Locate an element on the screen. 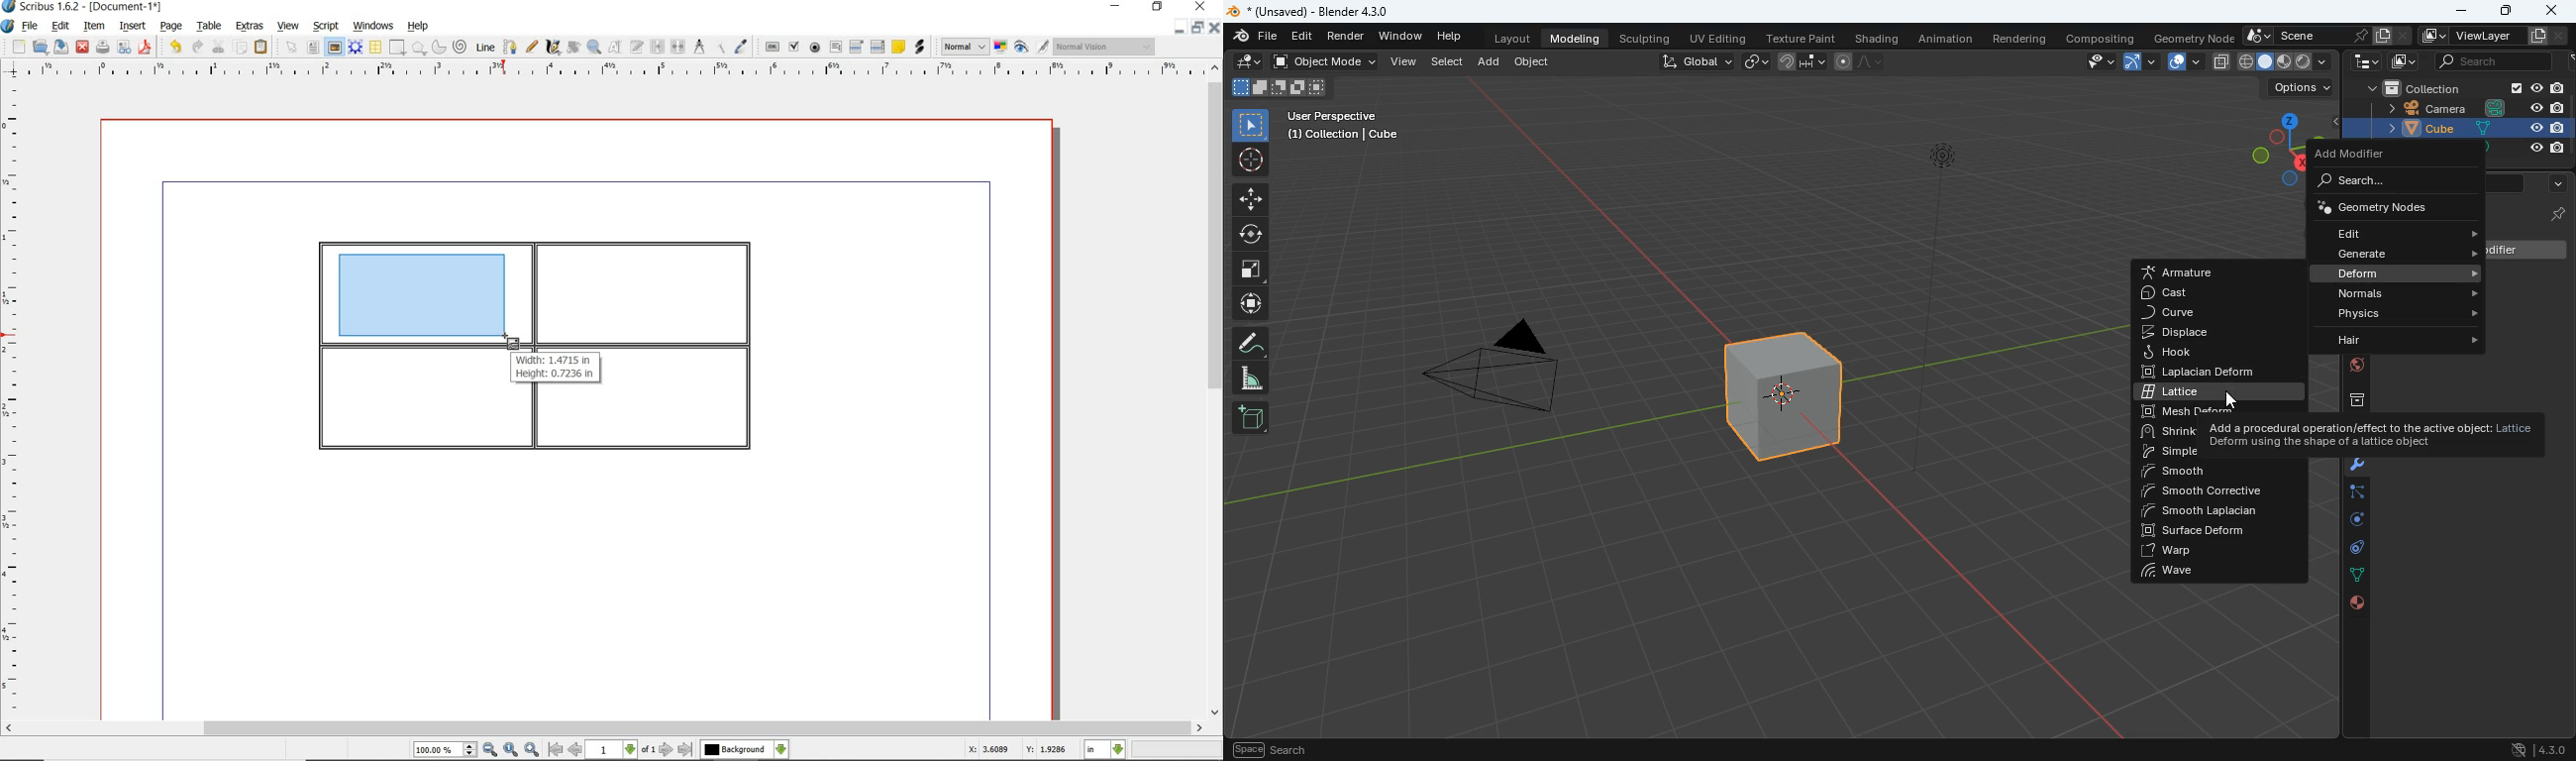  pdf radio box is located at coordinates (816, 48).